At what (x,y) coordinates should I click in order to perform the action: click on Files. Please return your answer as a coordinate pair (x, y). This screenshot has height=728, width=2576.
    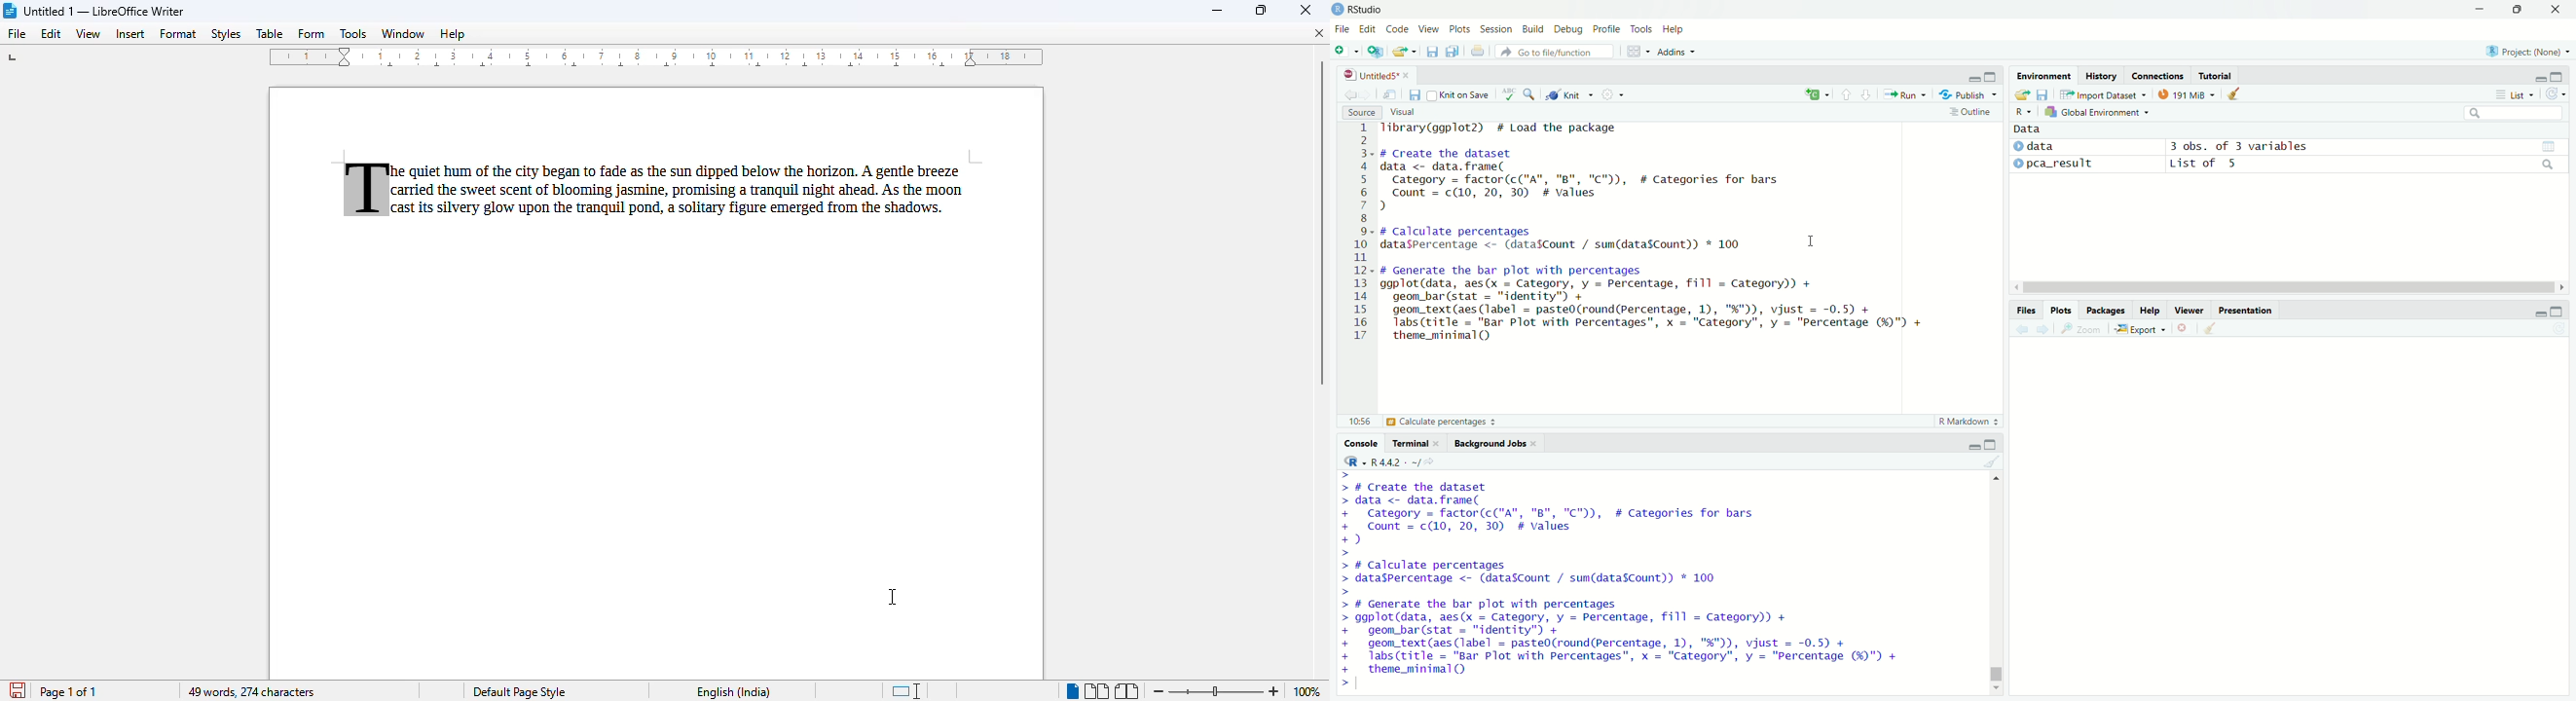
    Looking at the image, I should click on (2026, 310).